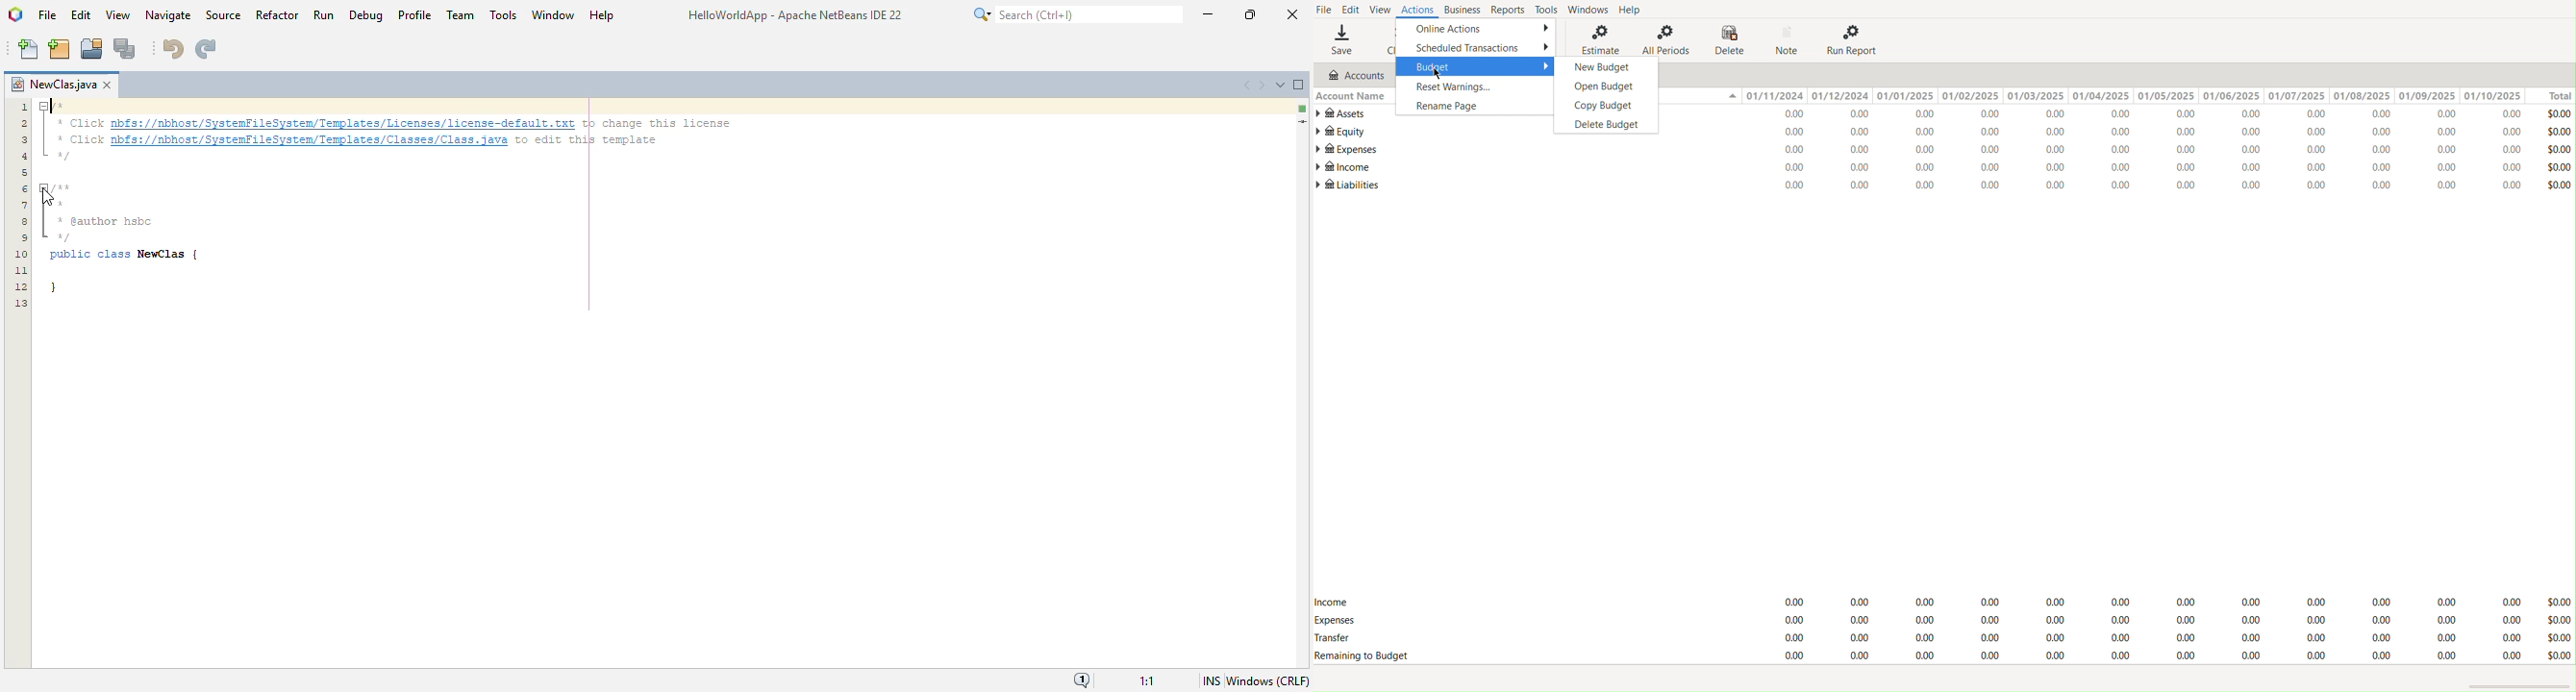 The width and height of the screenshot is (2576, 700). I want to click on Collapse or expand, so click(1732, 97).